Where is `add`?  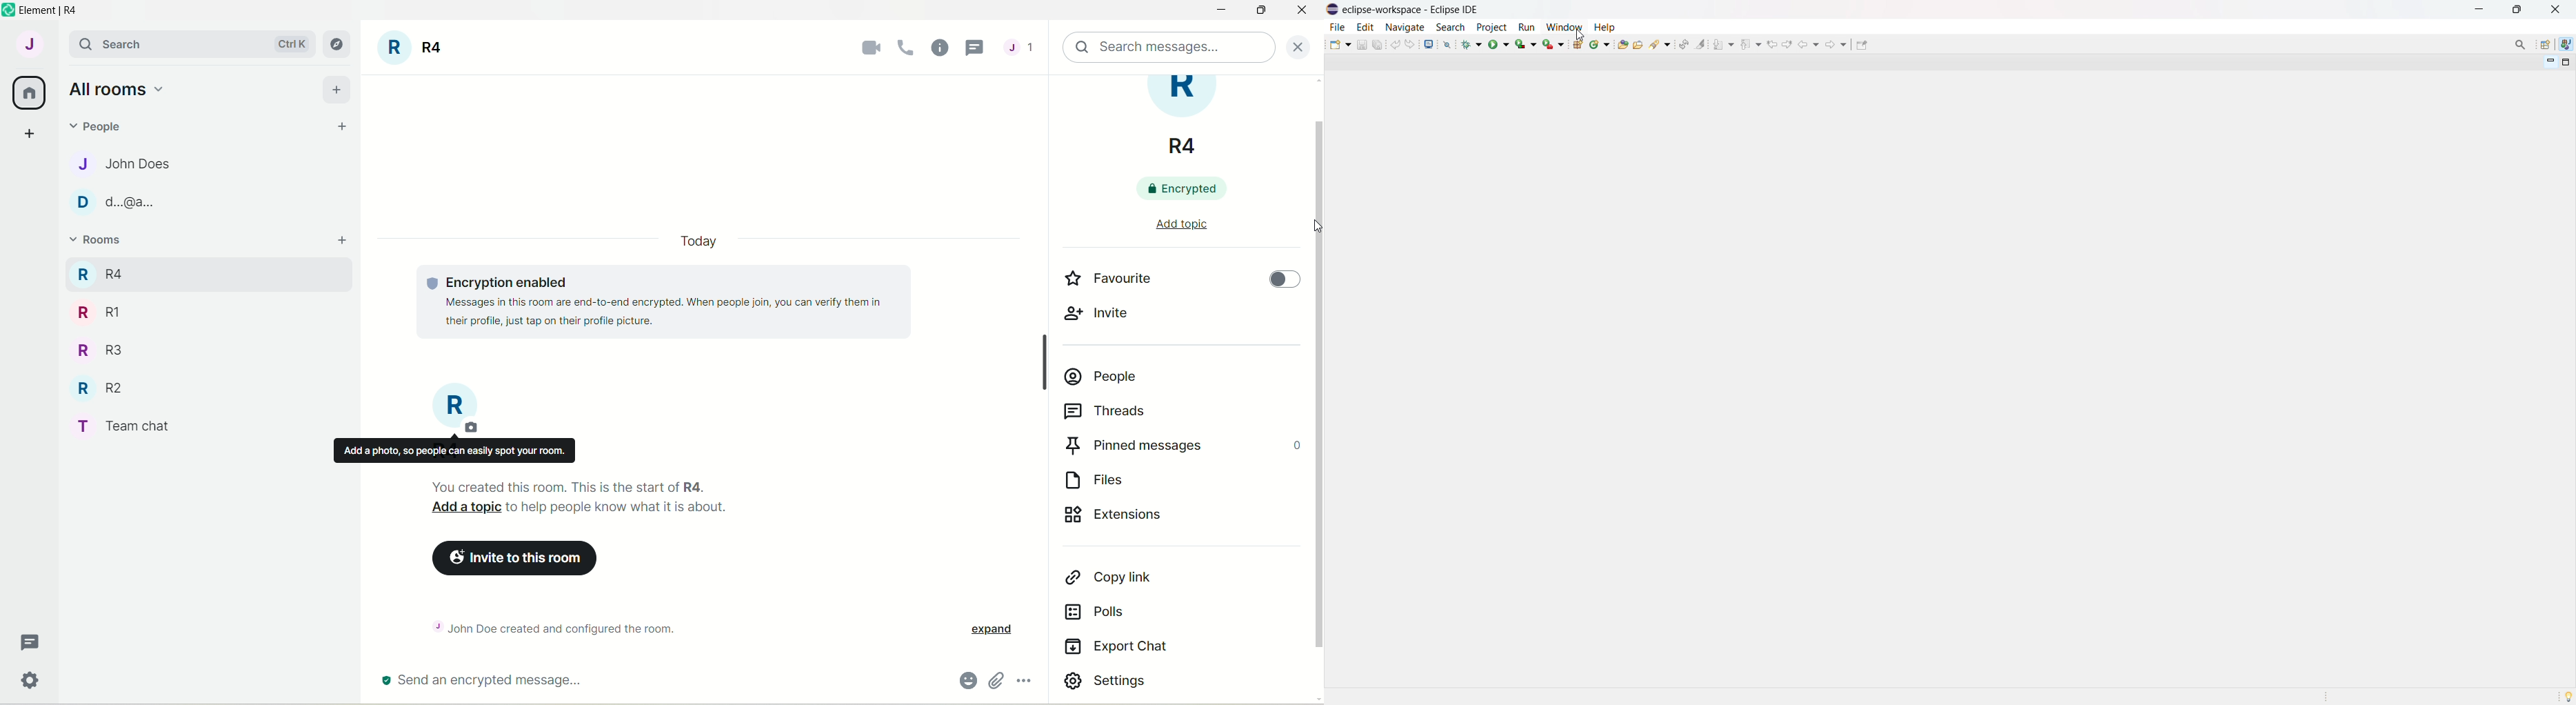
add is located at coordinates (337, 88).